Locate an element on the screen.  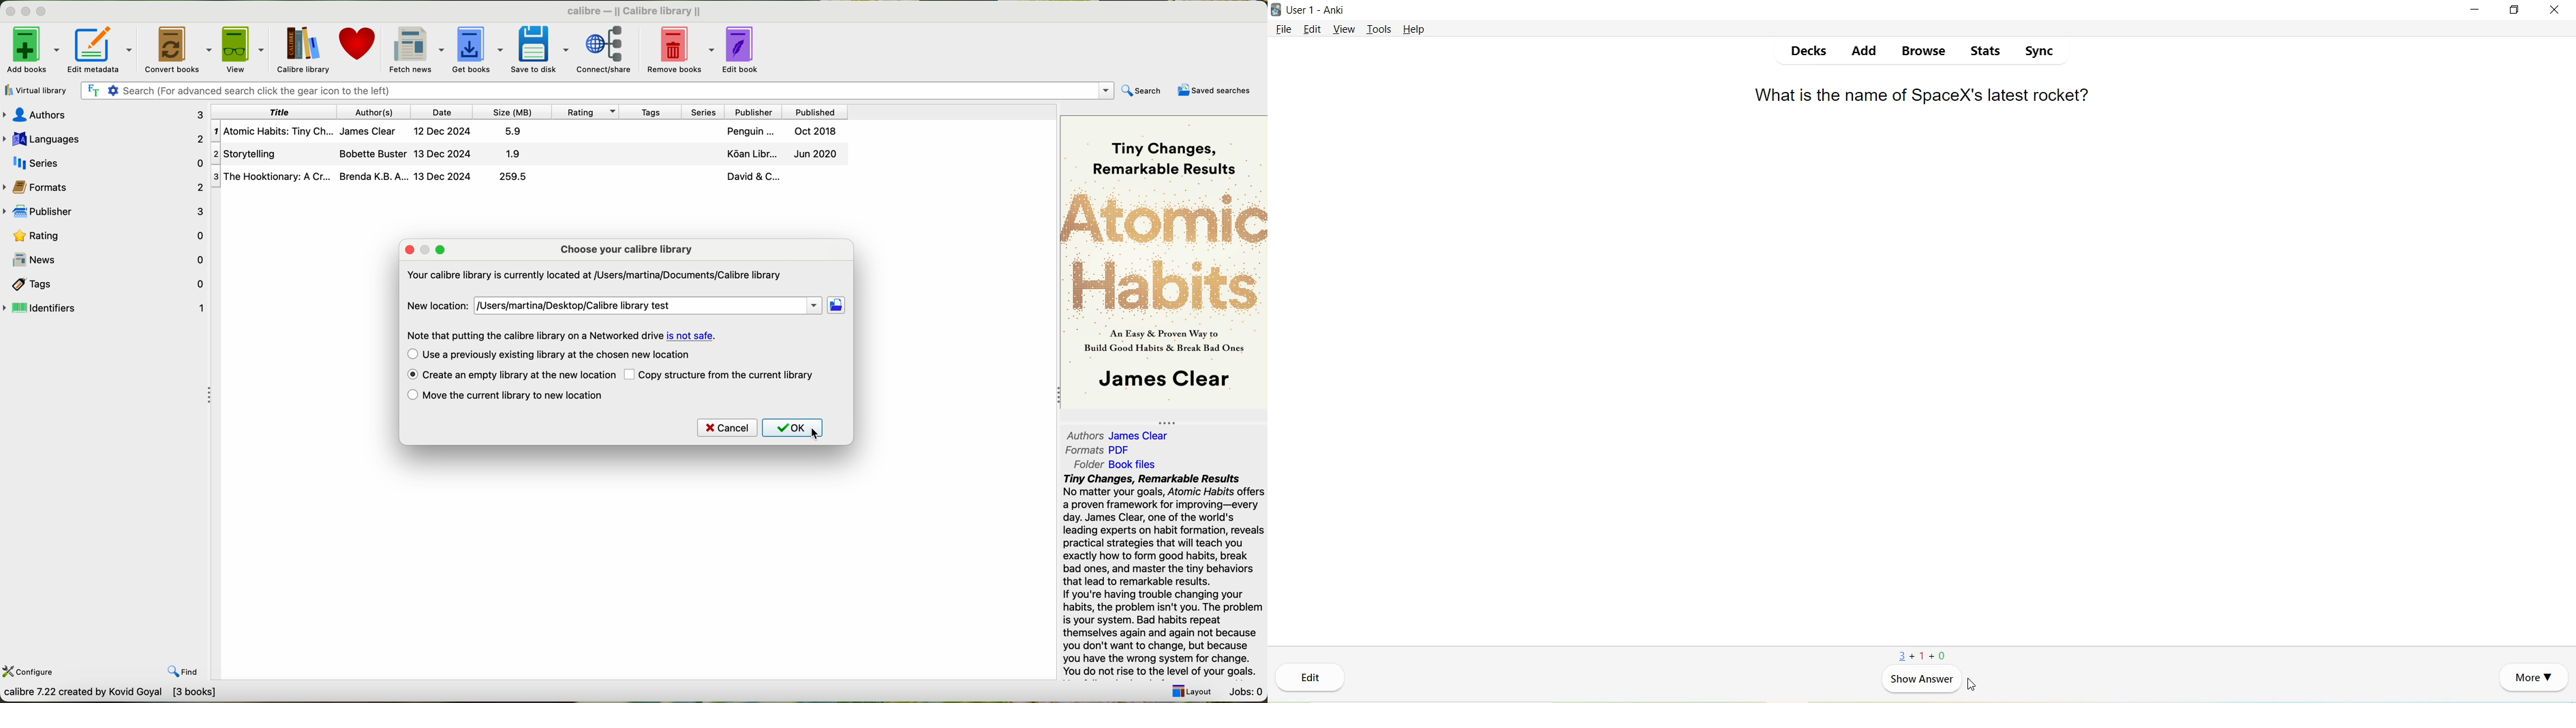
close program is located at coordinates (9, 11).